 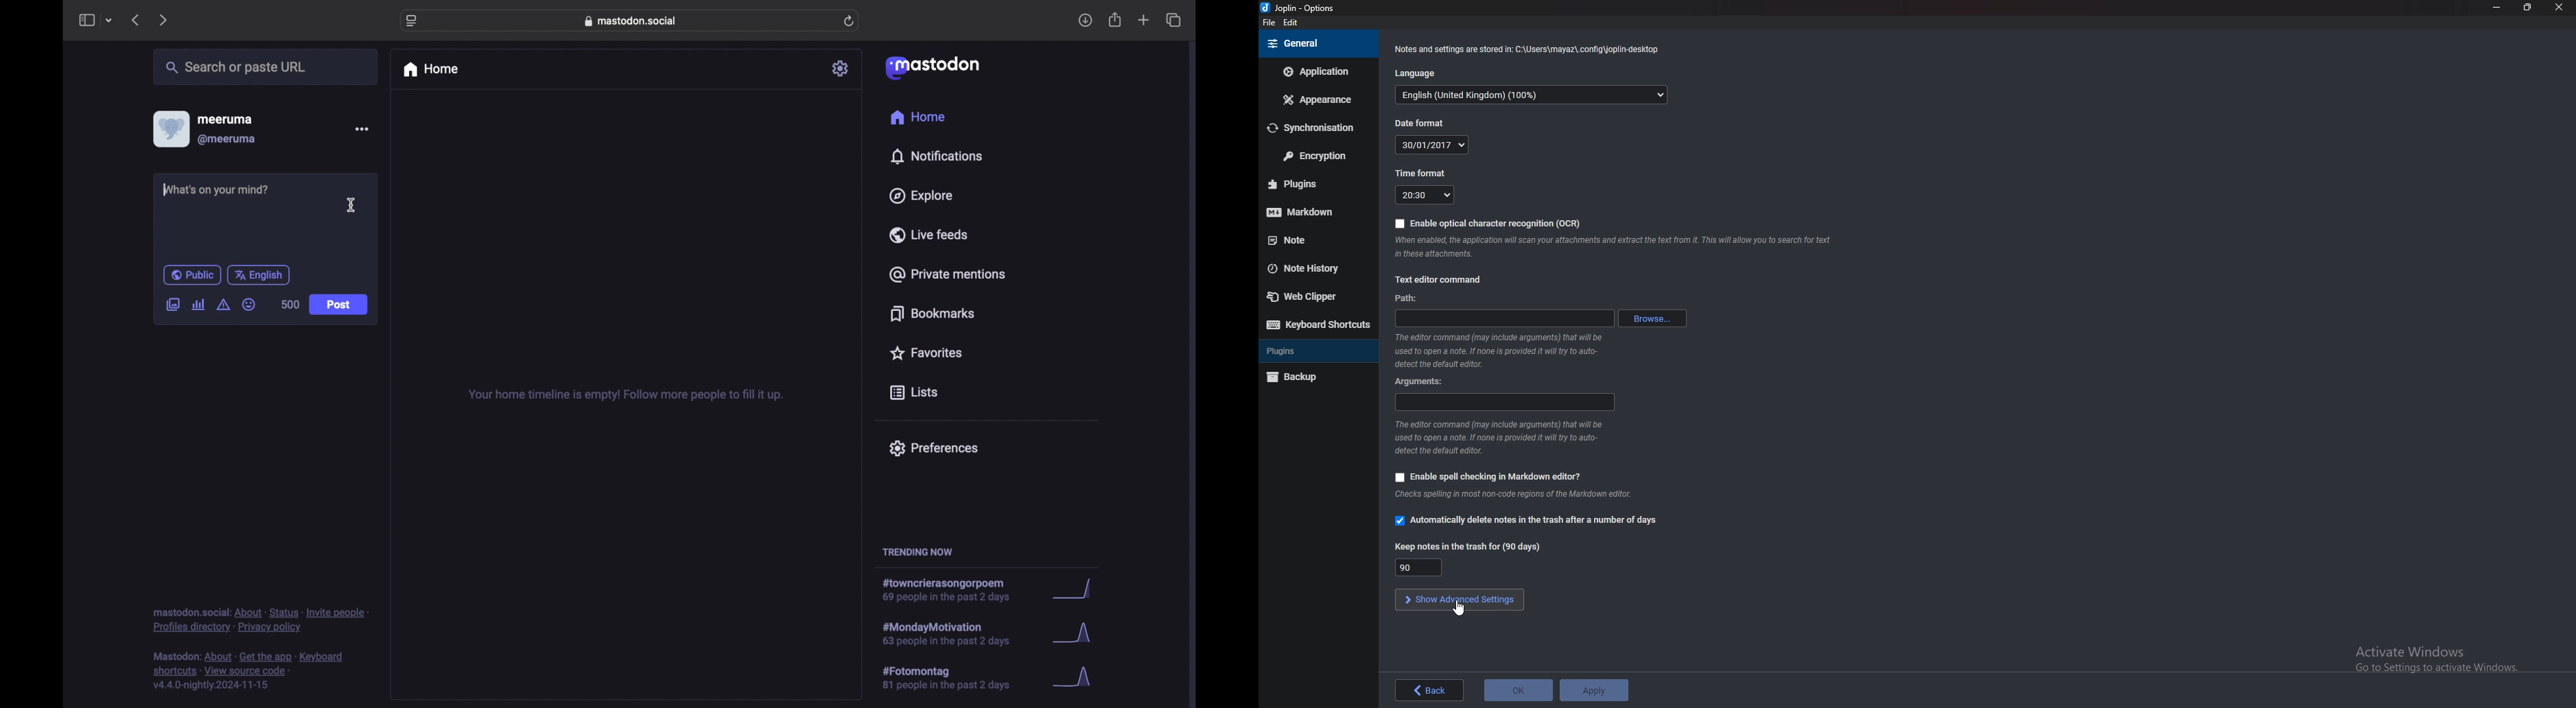 I want to click on refresh, so click(x=850, y=22).